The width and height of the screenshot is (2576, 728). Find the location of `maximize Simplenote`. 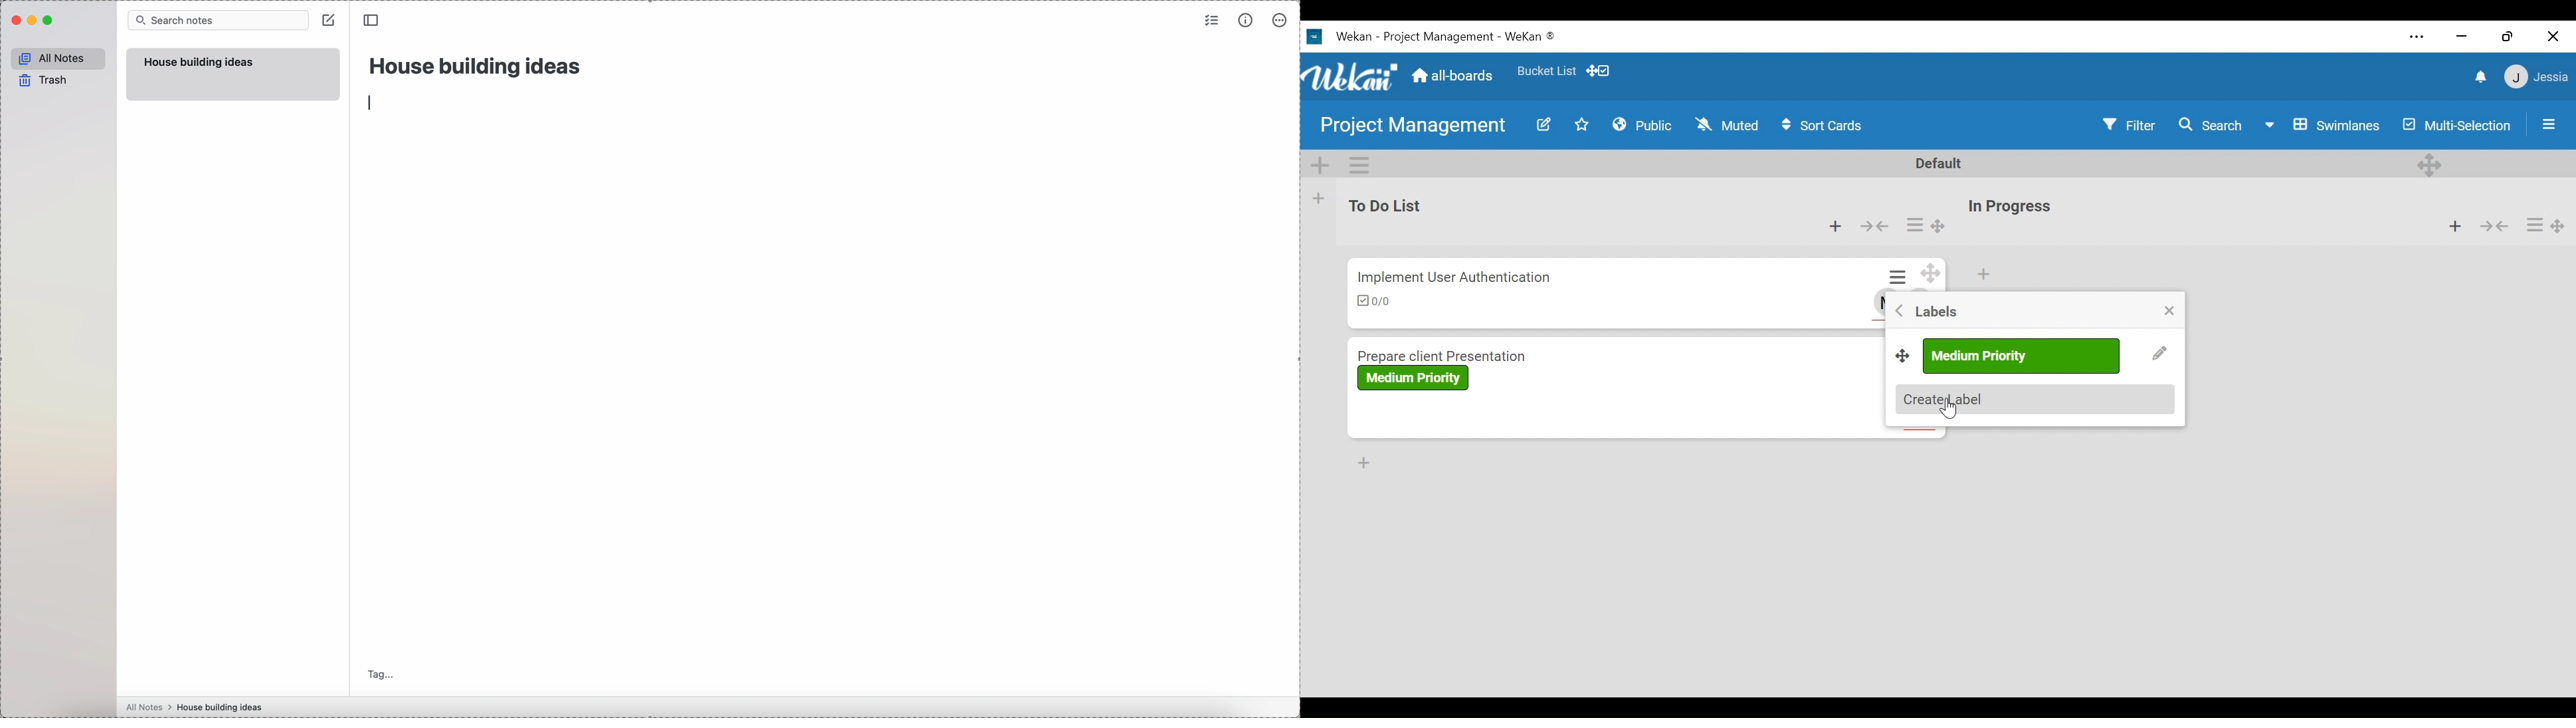

maximize Simplenote is located at coordinates (51, 21).